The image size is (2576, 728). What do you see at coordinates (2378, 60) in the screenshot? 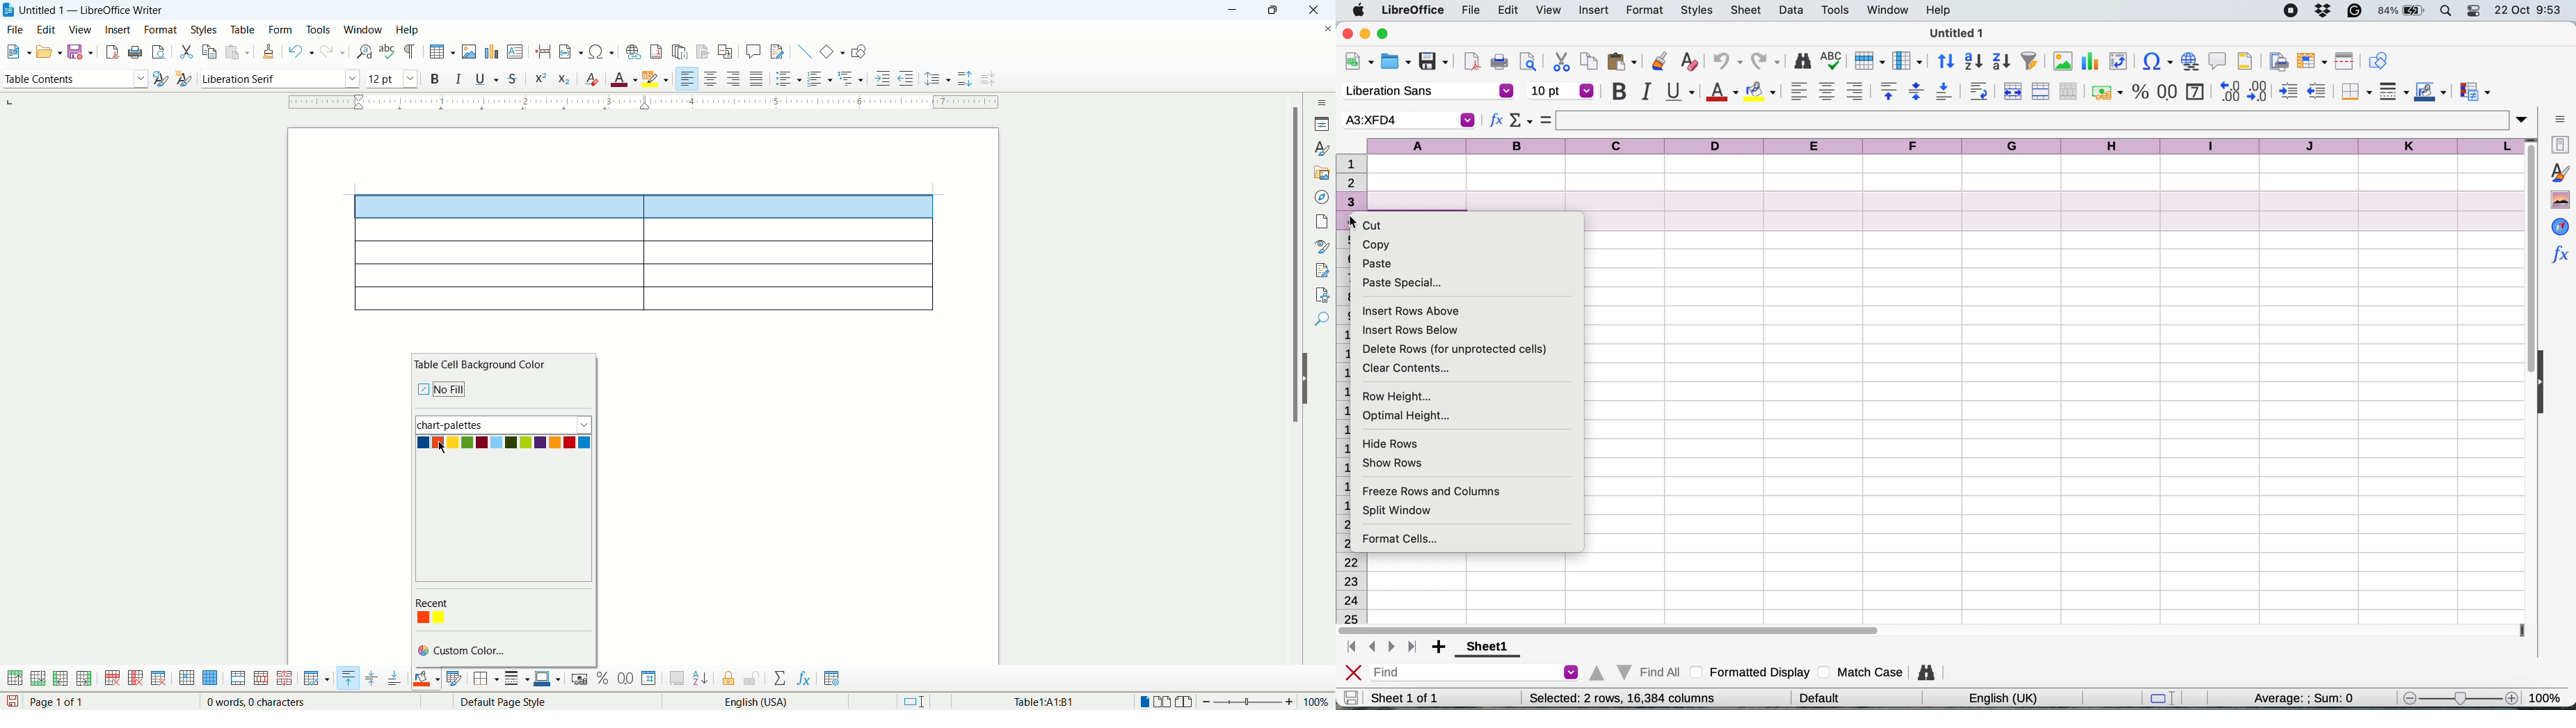
I see `show draw functions` at bounding box center [2378, 60].